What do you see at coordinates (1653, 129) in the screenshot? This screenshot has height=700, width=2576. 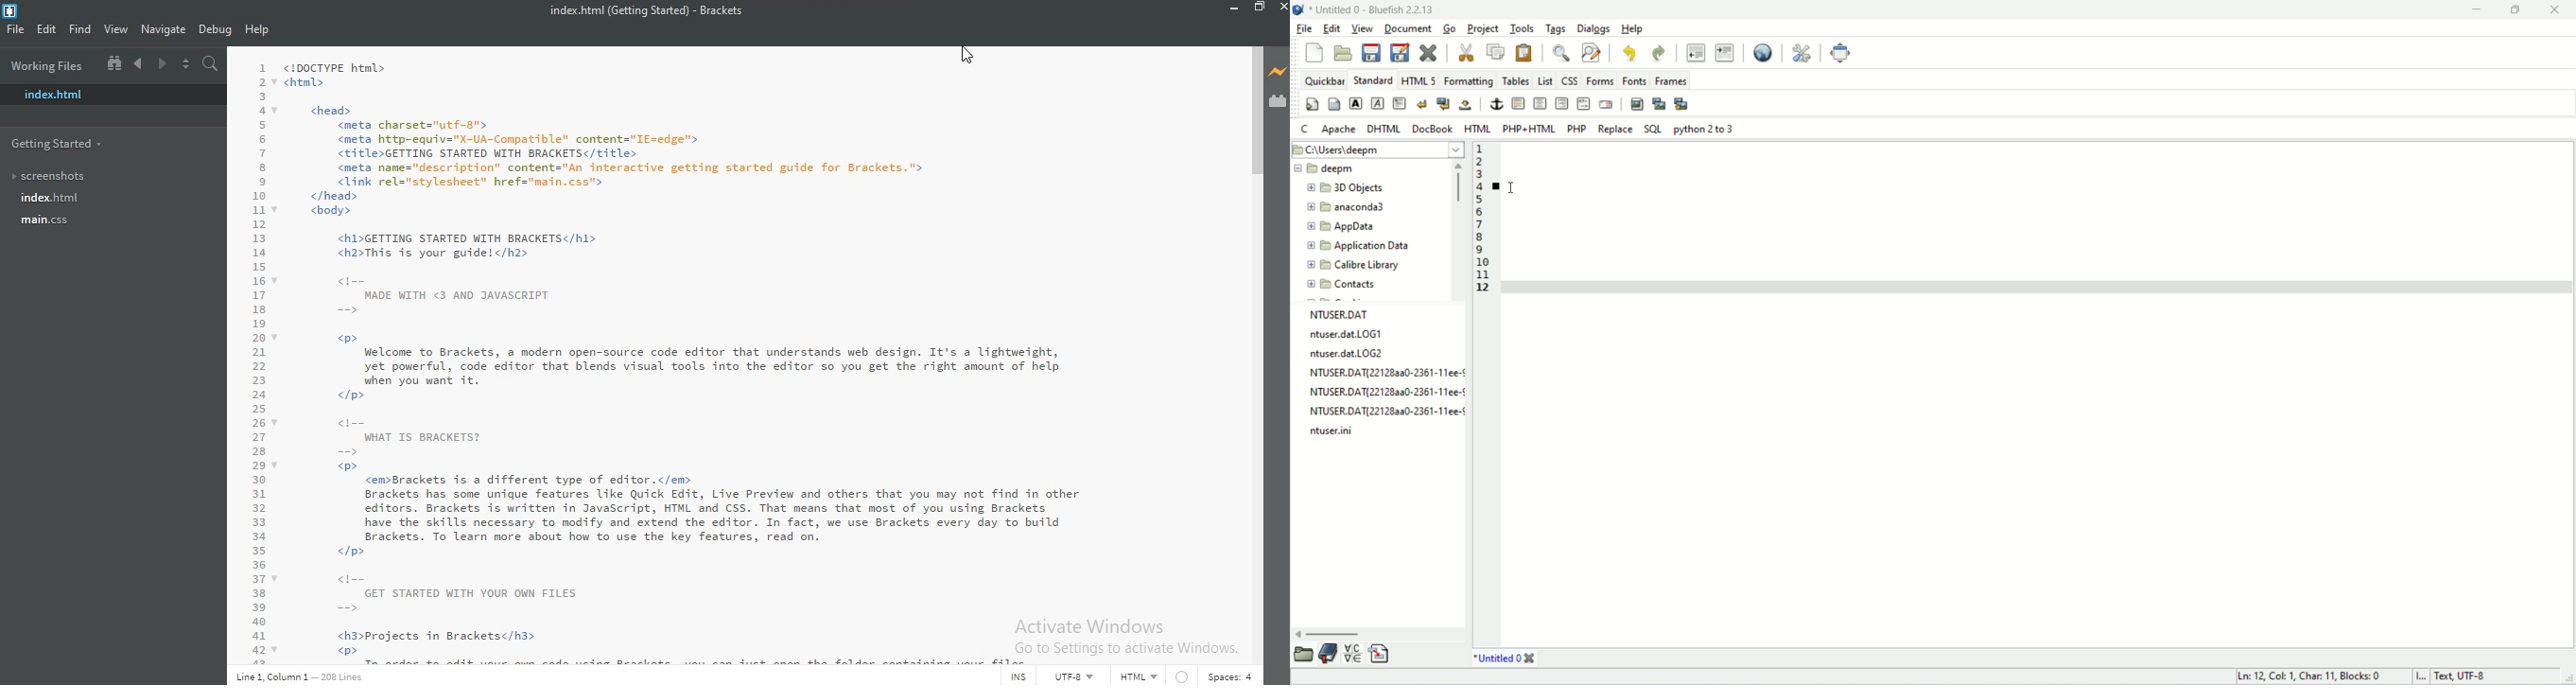 I see `SQL` at bounding box center [1653, 129].